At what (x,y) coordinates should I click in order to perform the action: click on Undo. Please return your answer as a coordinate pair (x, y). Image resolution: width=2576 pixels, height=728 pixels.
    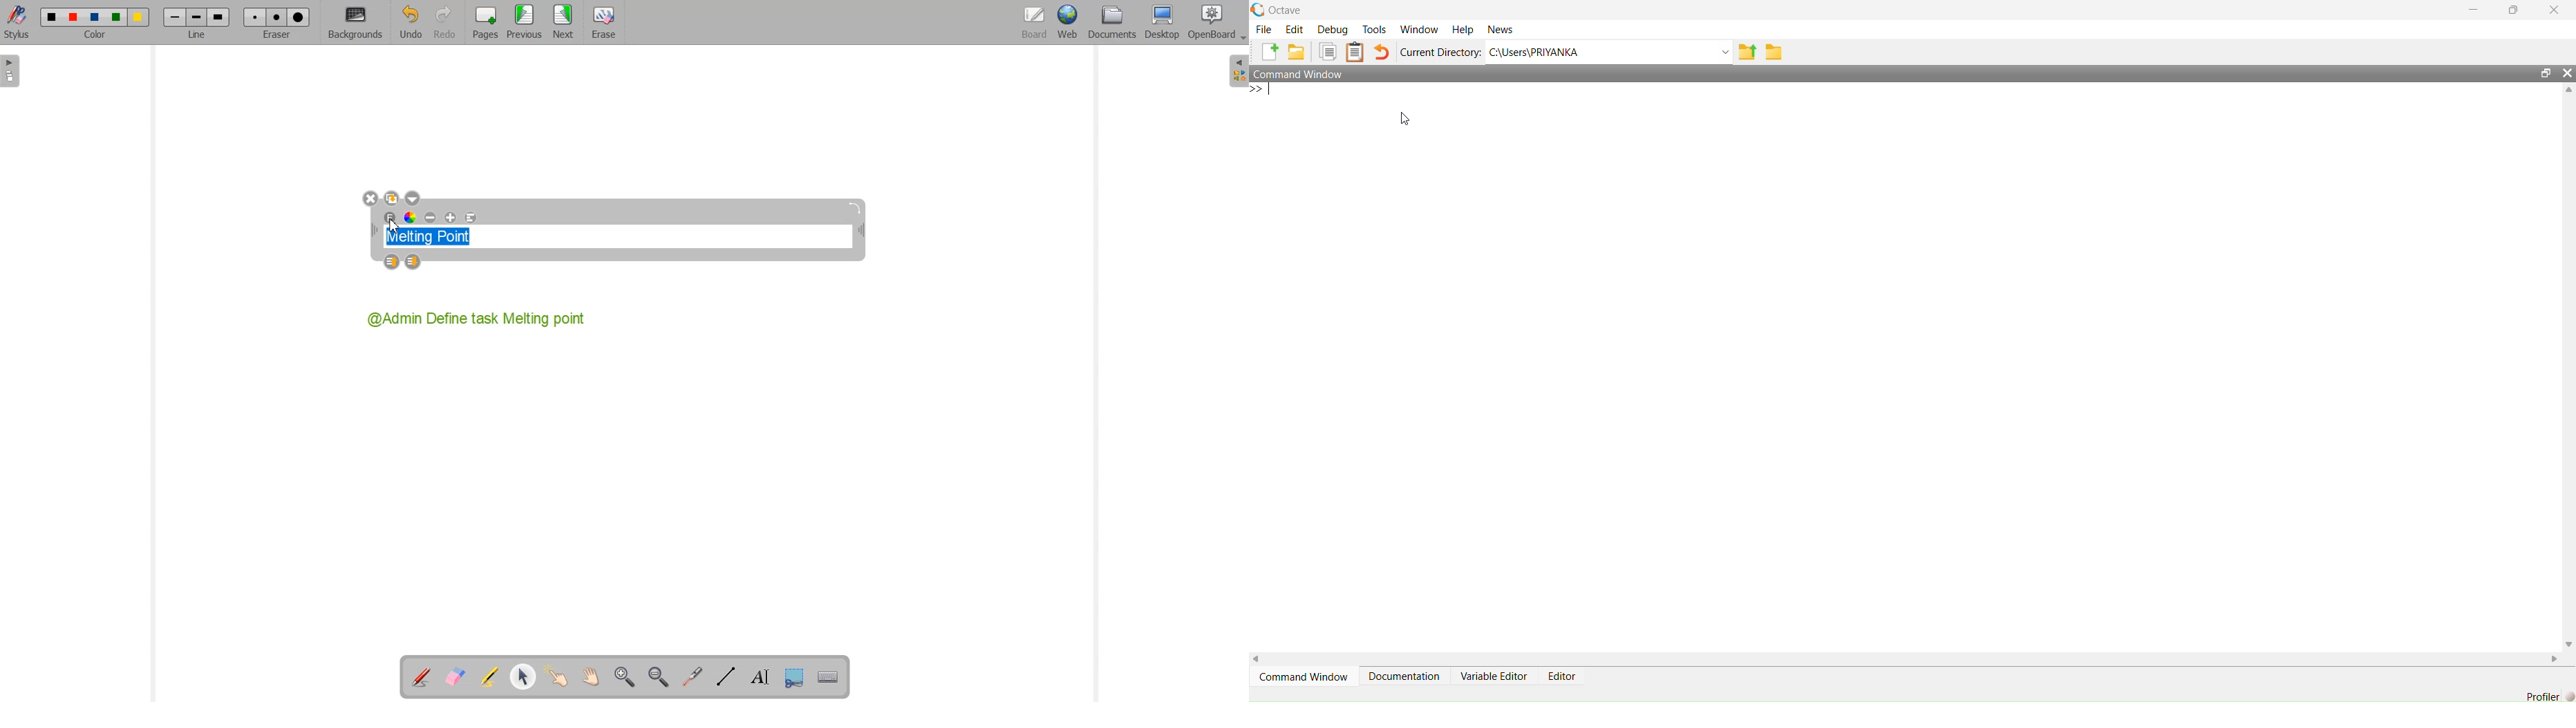
    Looking at the image, I should click on (410, 22).